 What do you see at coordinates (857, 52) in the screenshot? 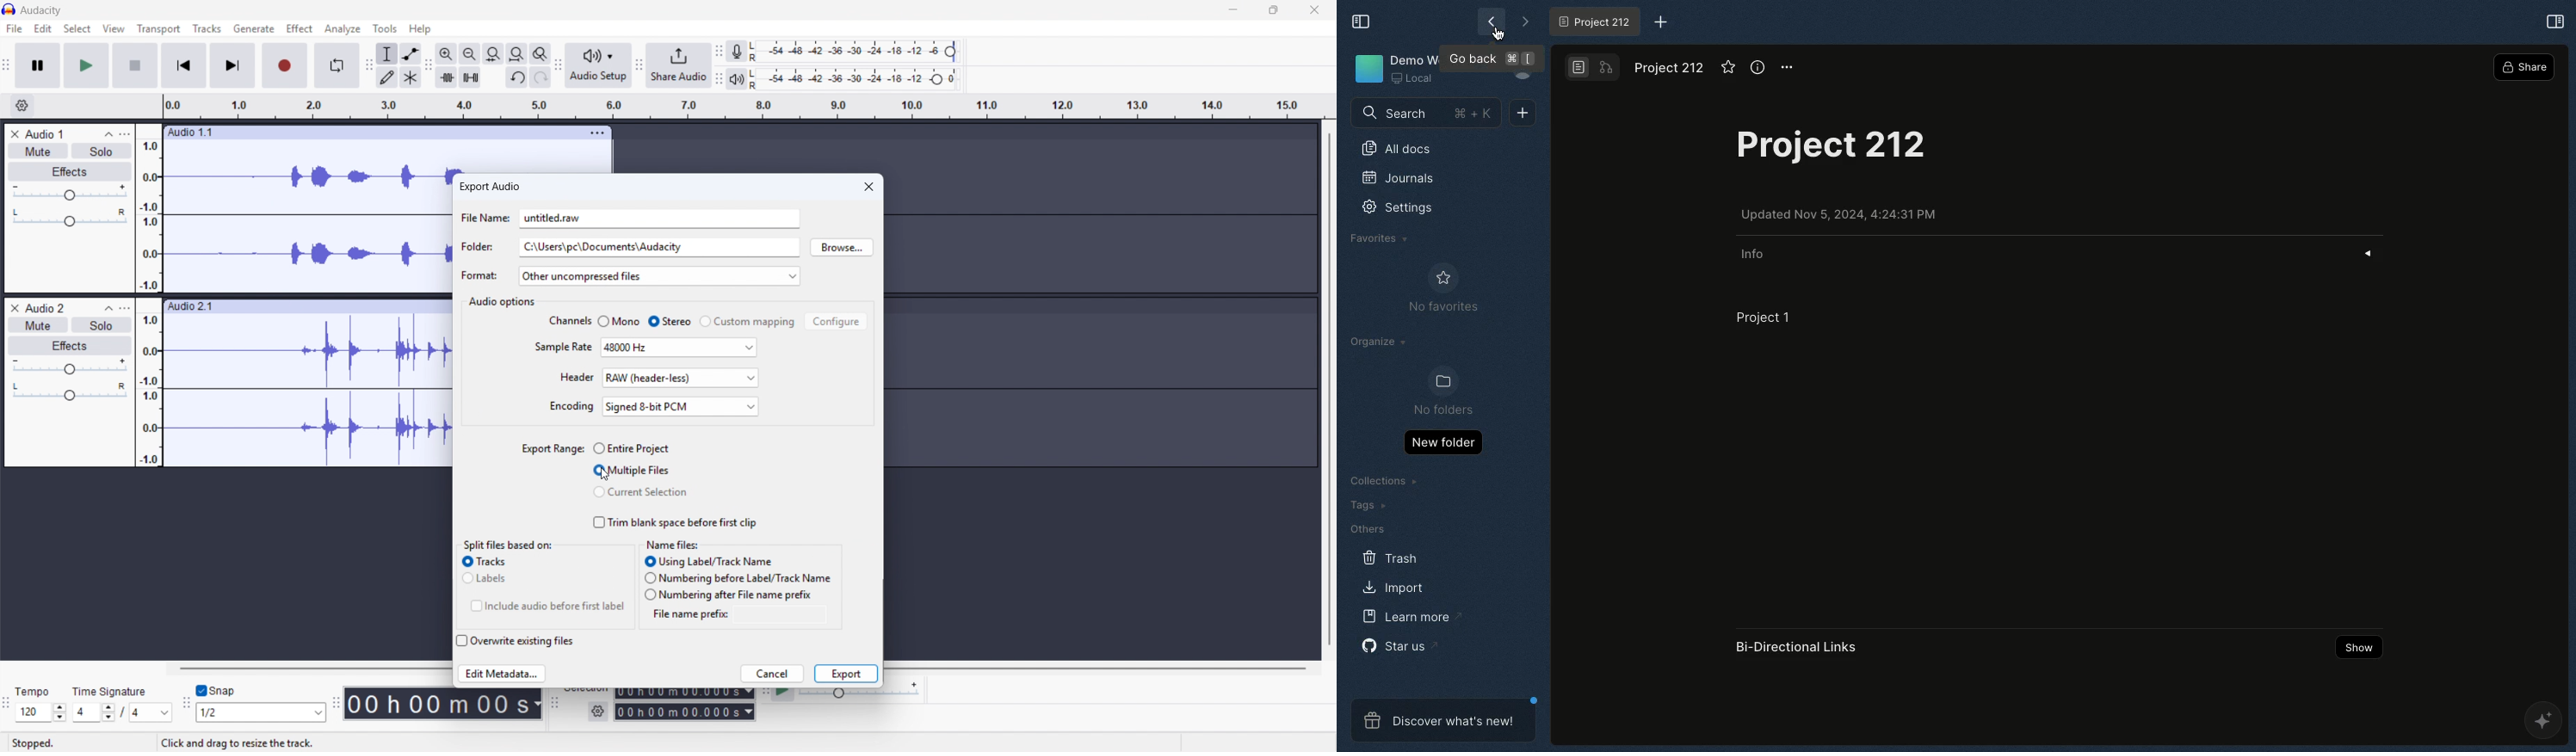
I see `recording level` at bounding box center [857, 52].